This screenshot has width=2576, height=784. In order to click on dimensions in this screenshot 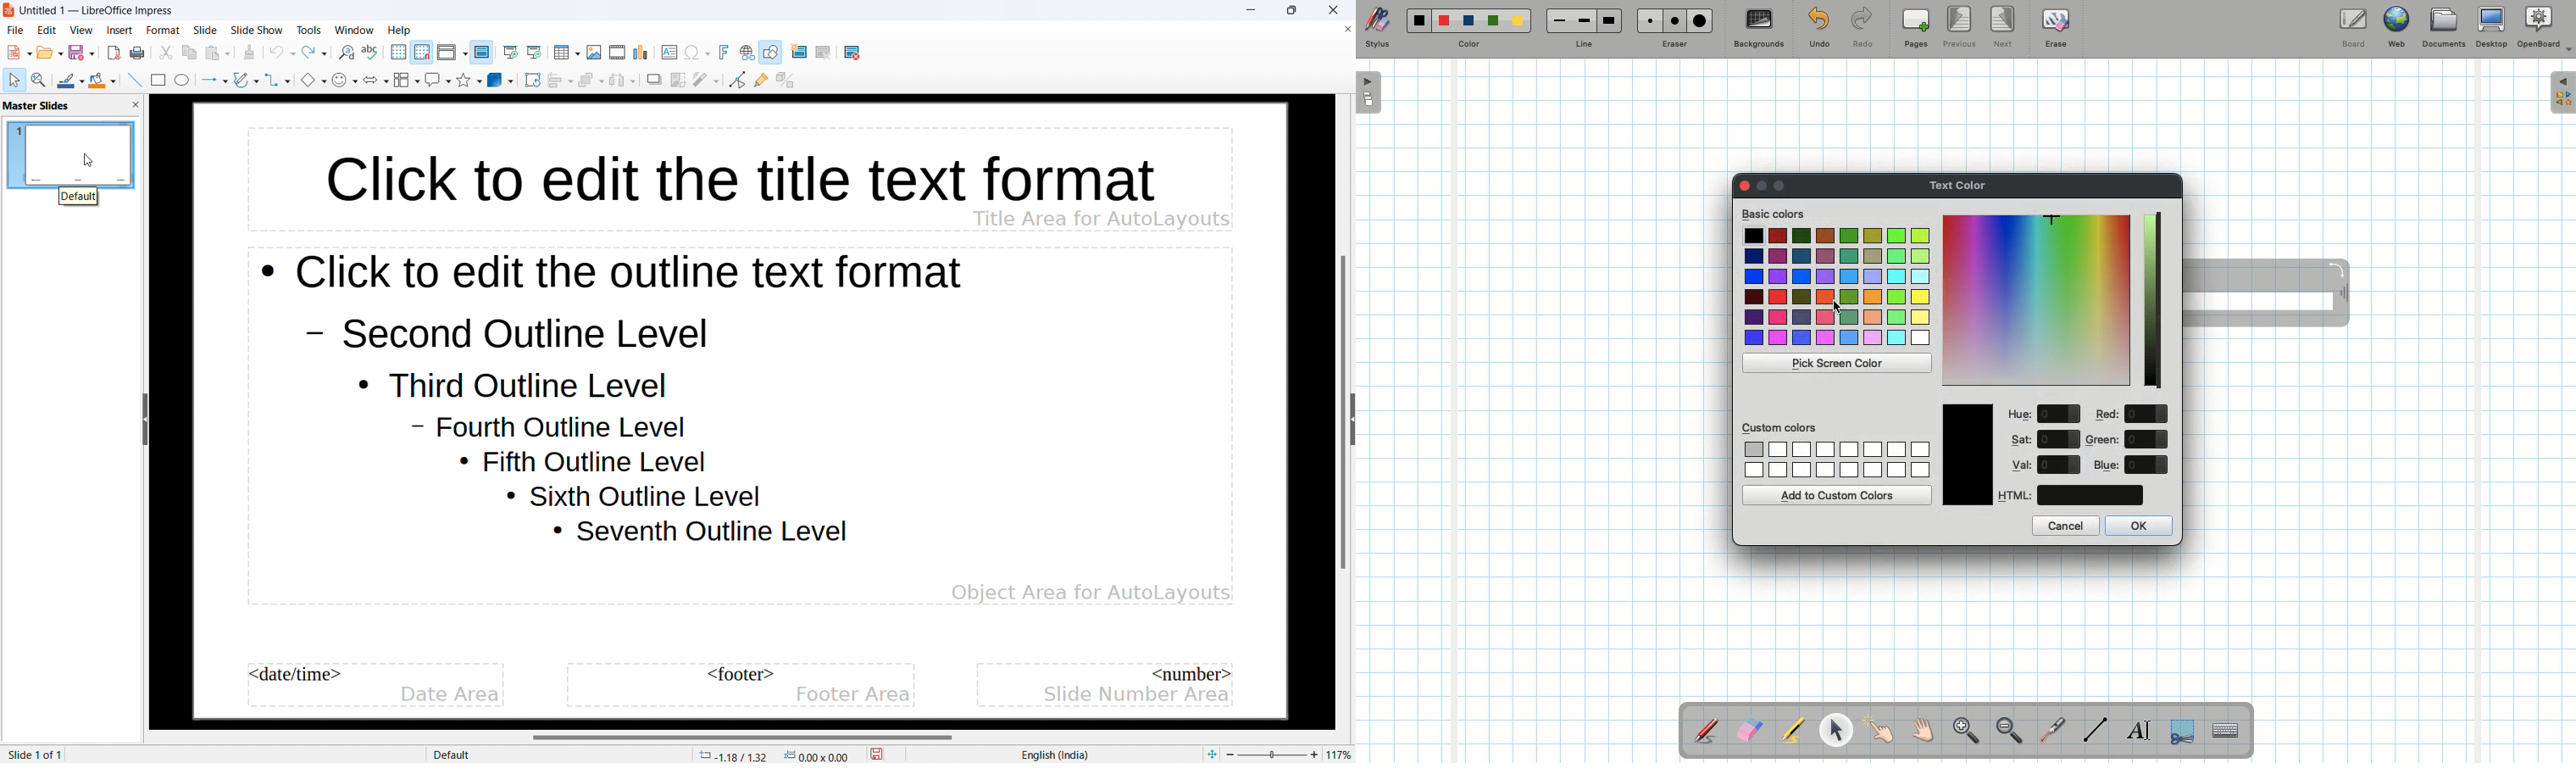, I will do `click(817, 755)`.